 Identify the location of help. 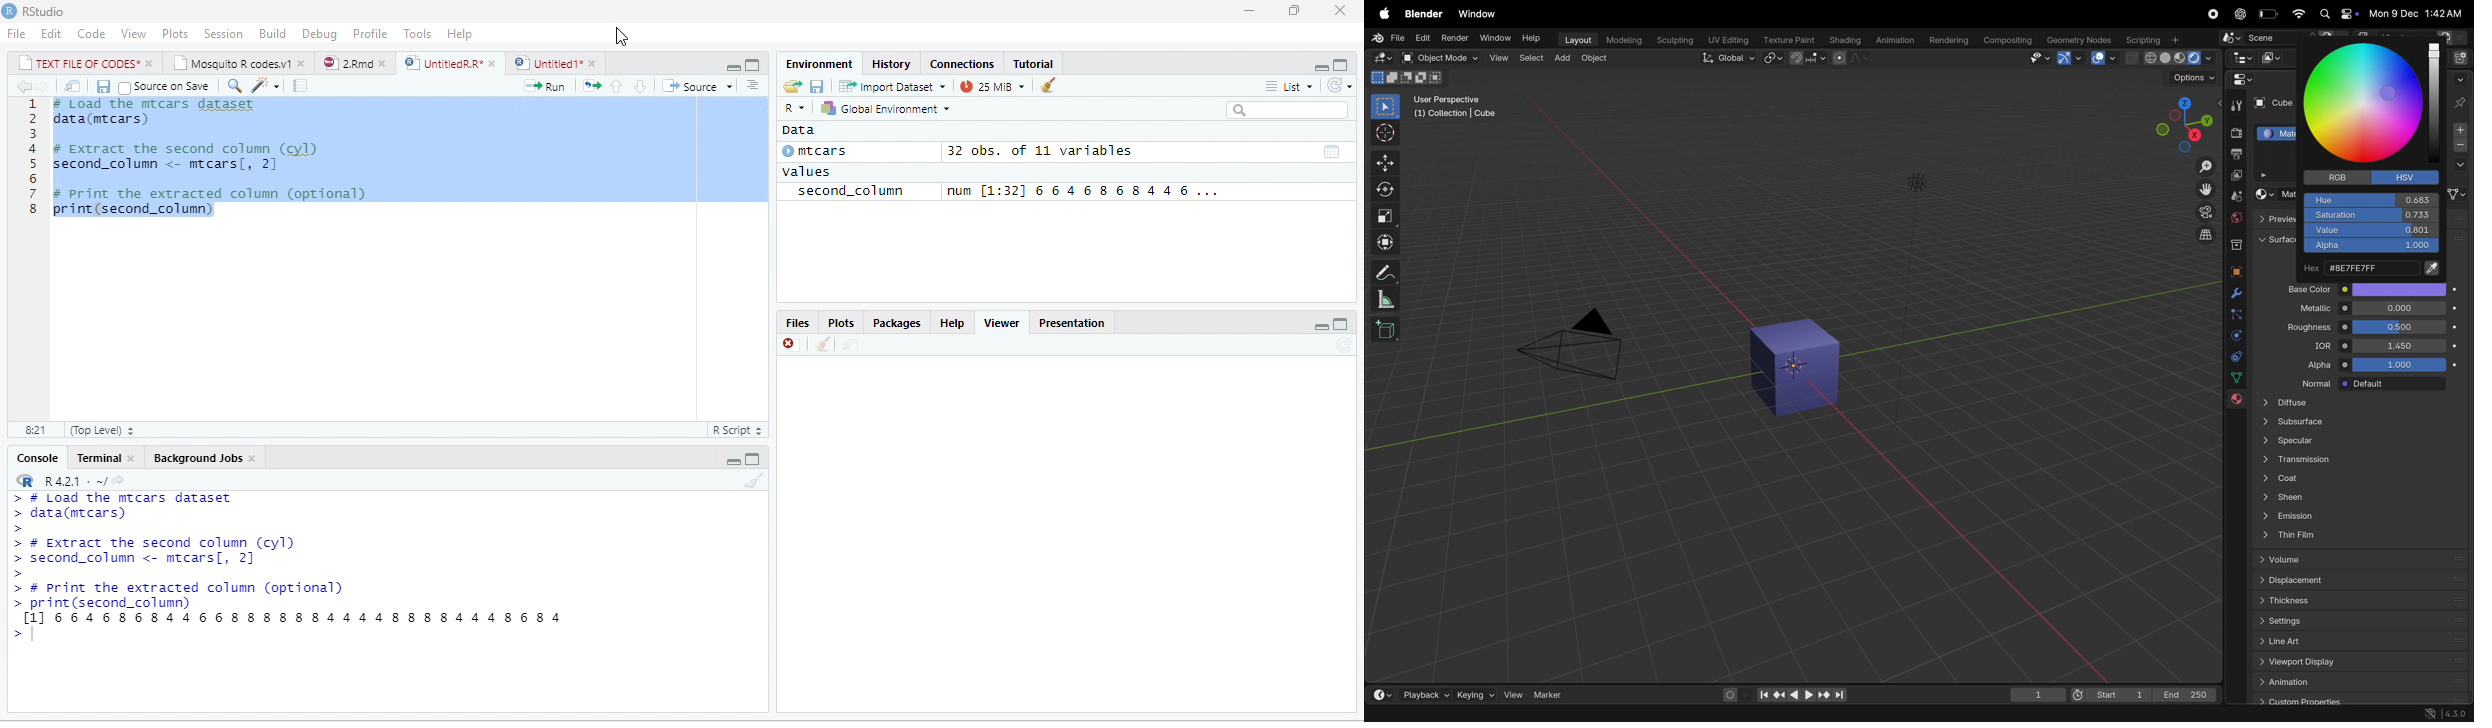
(952, 324).